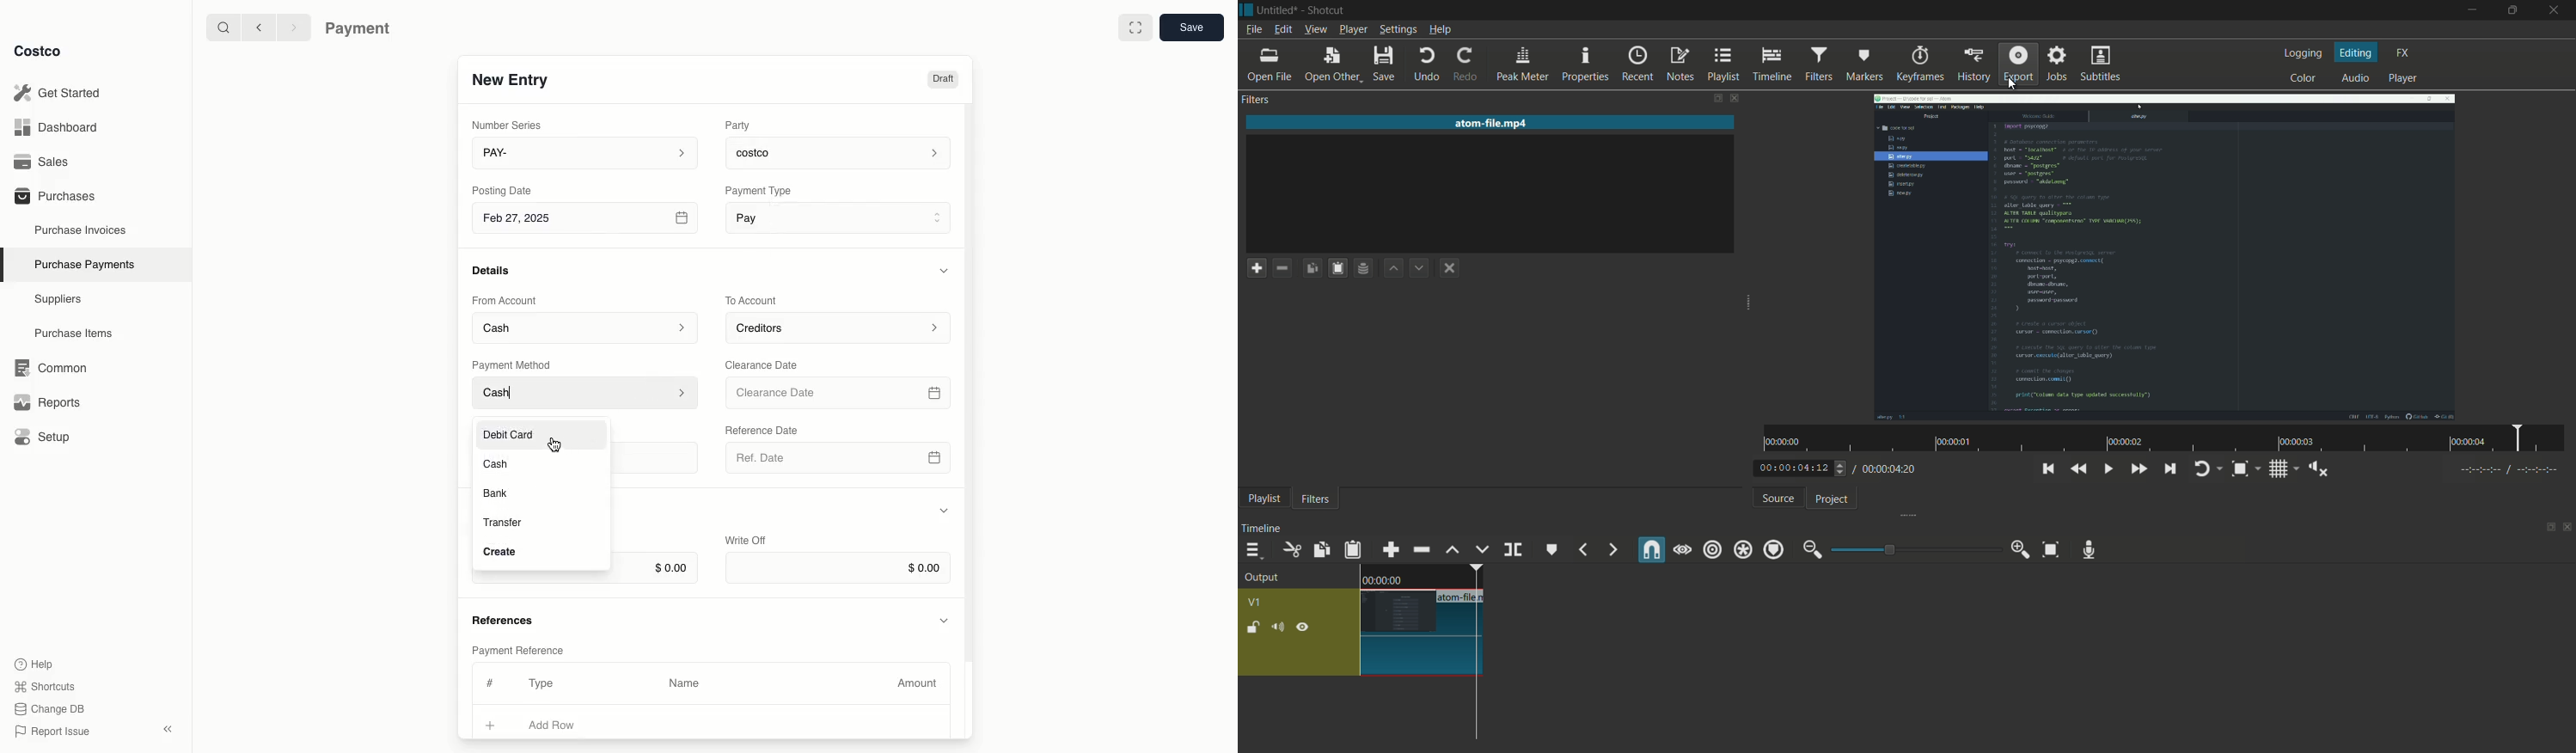  Describe the element at coordinates (1253, 602) in the screenshot. I see `v1` at that location.